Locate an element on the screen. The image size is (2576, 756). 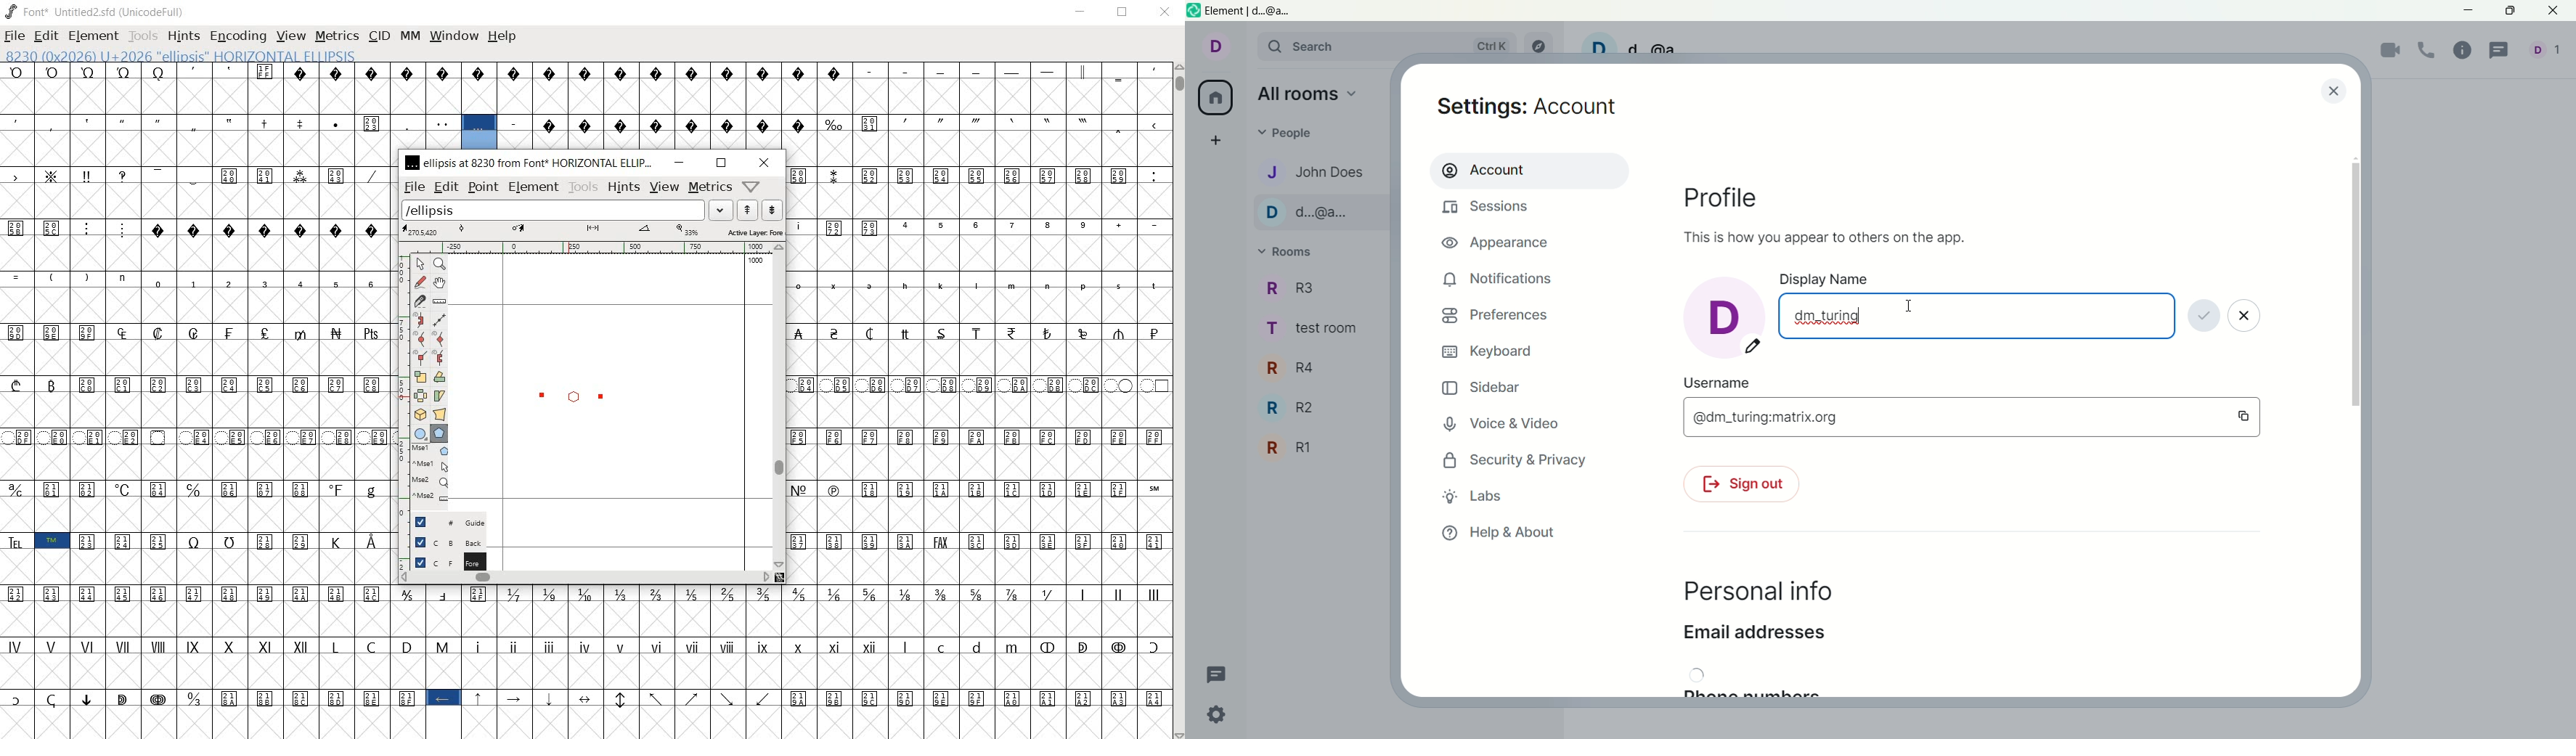
close is located at coordinates (763, 162).